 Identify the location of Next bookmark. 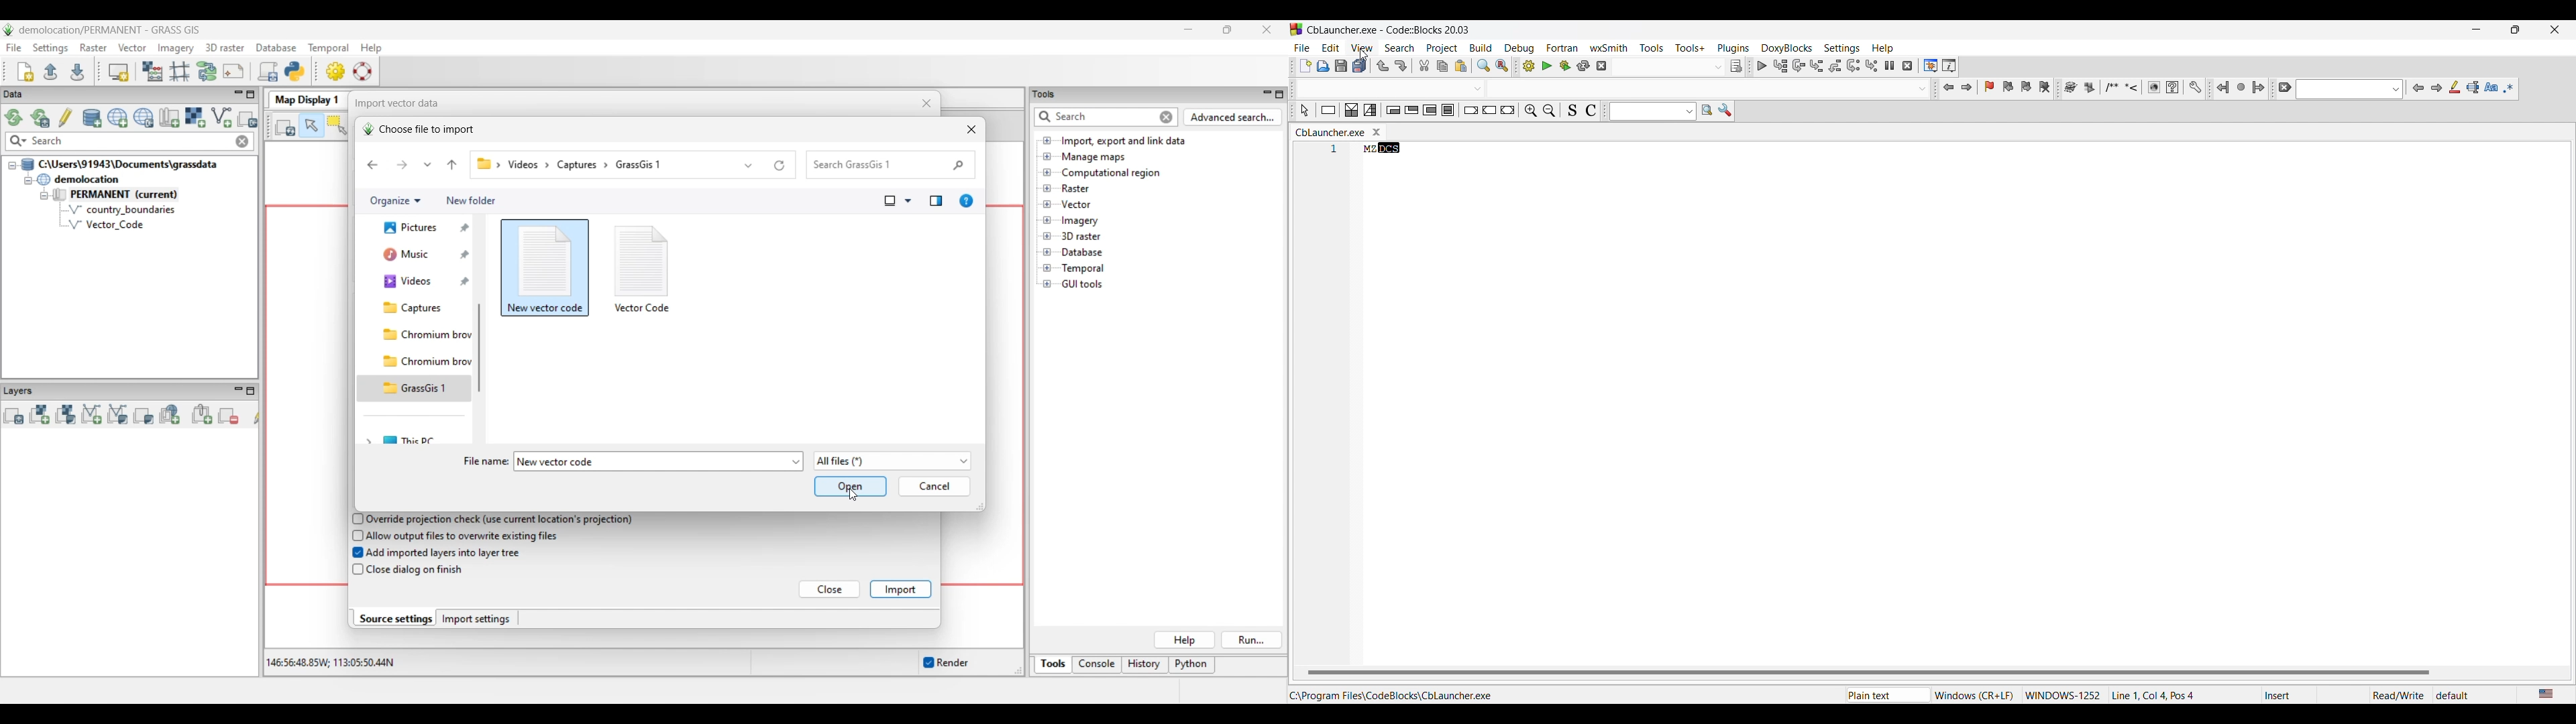
(2026, 86).